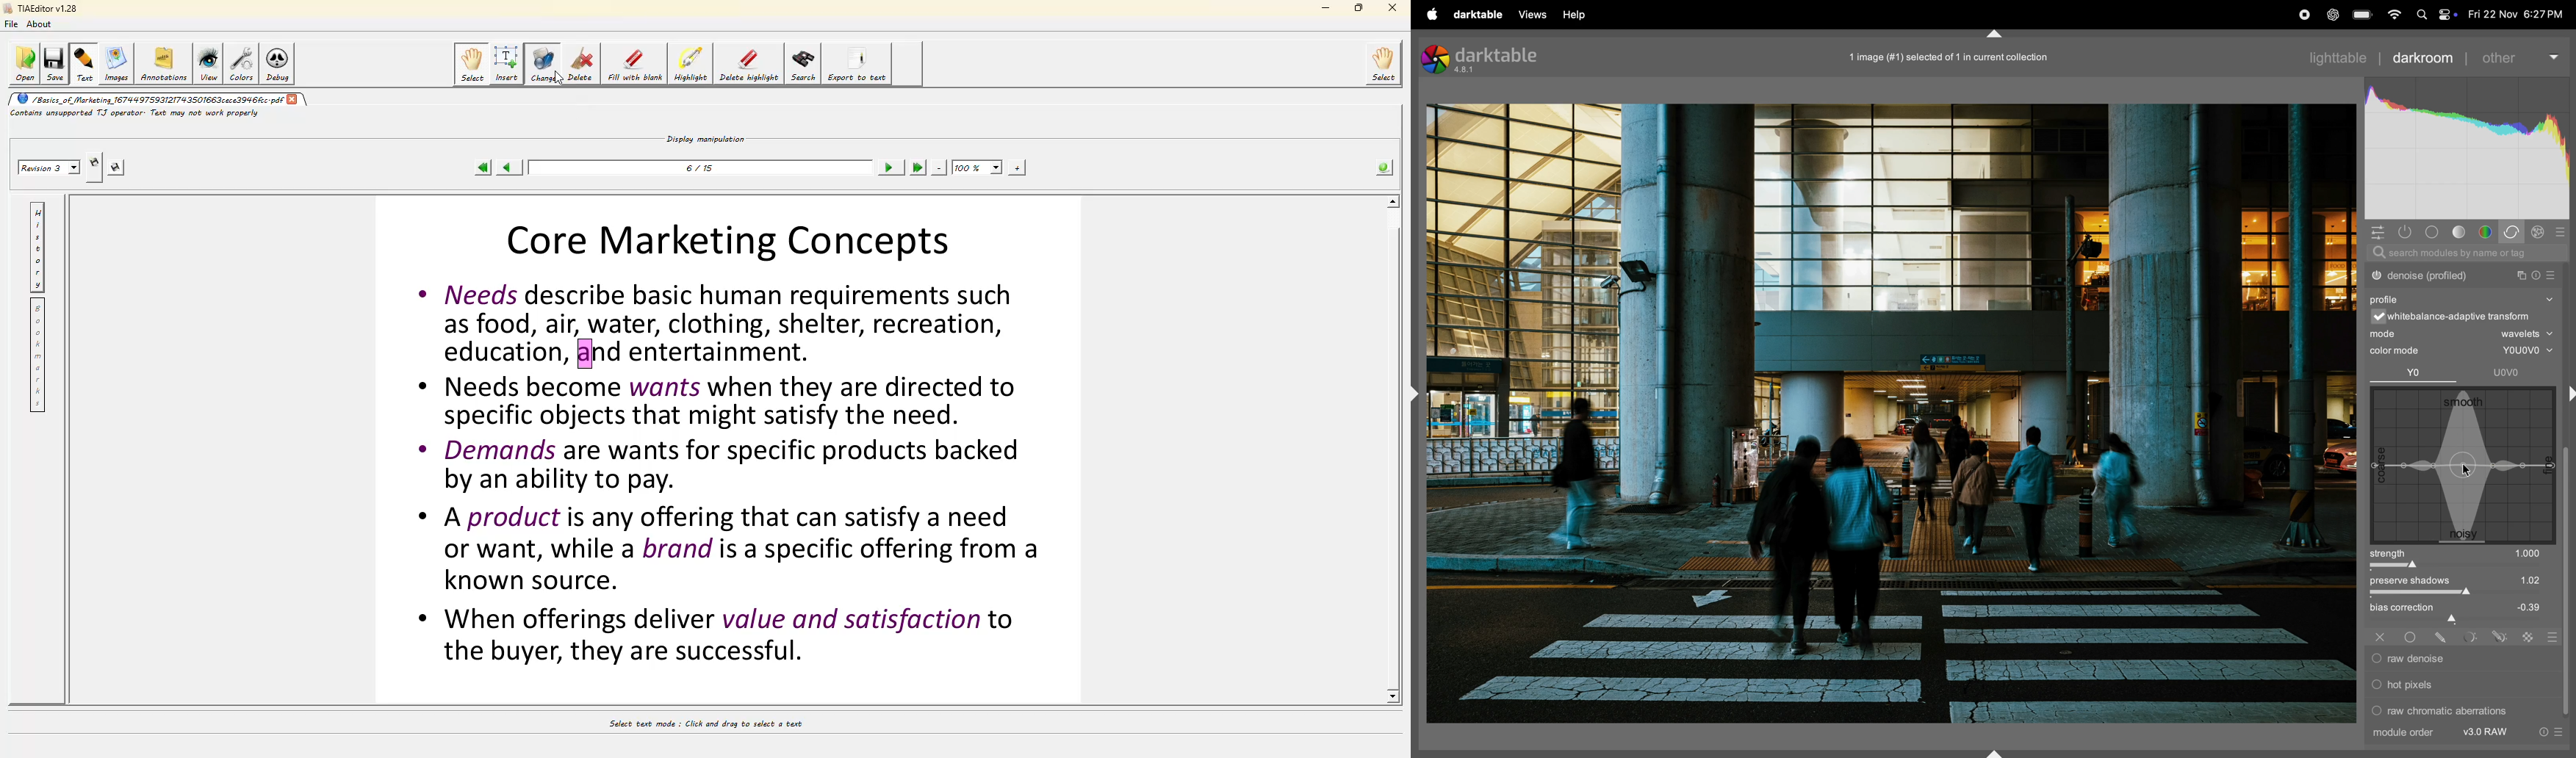 This screenshot has width=2576, height=784. Describe the element at coordinates (2500, 373) in the screenshot. I see `uovo` at that location.